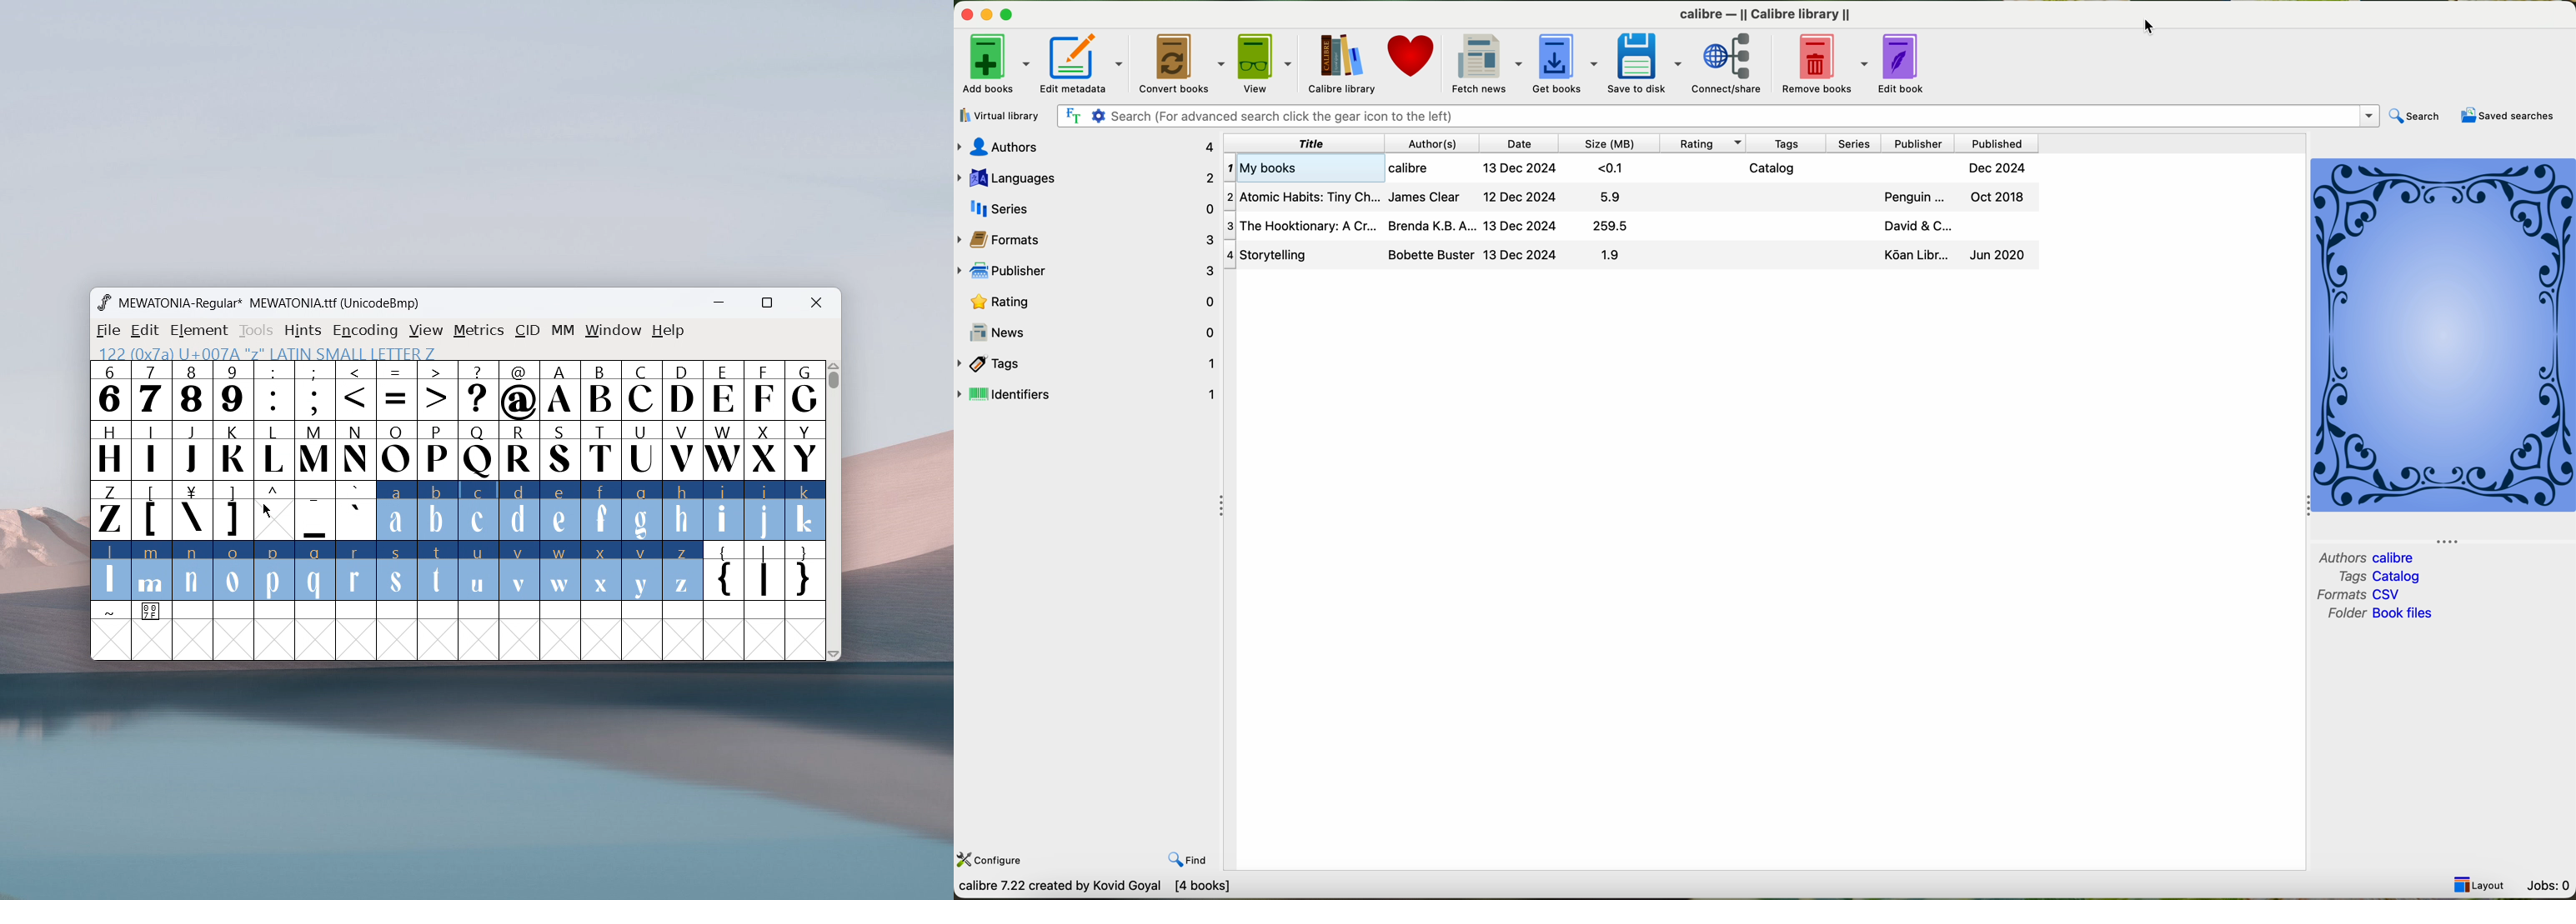  What do you see at coordinates (109, 509) in the screenshot?
I see `Z` at bounding box center [109, 509].